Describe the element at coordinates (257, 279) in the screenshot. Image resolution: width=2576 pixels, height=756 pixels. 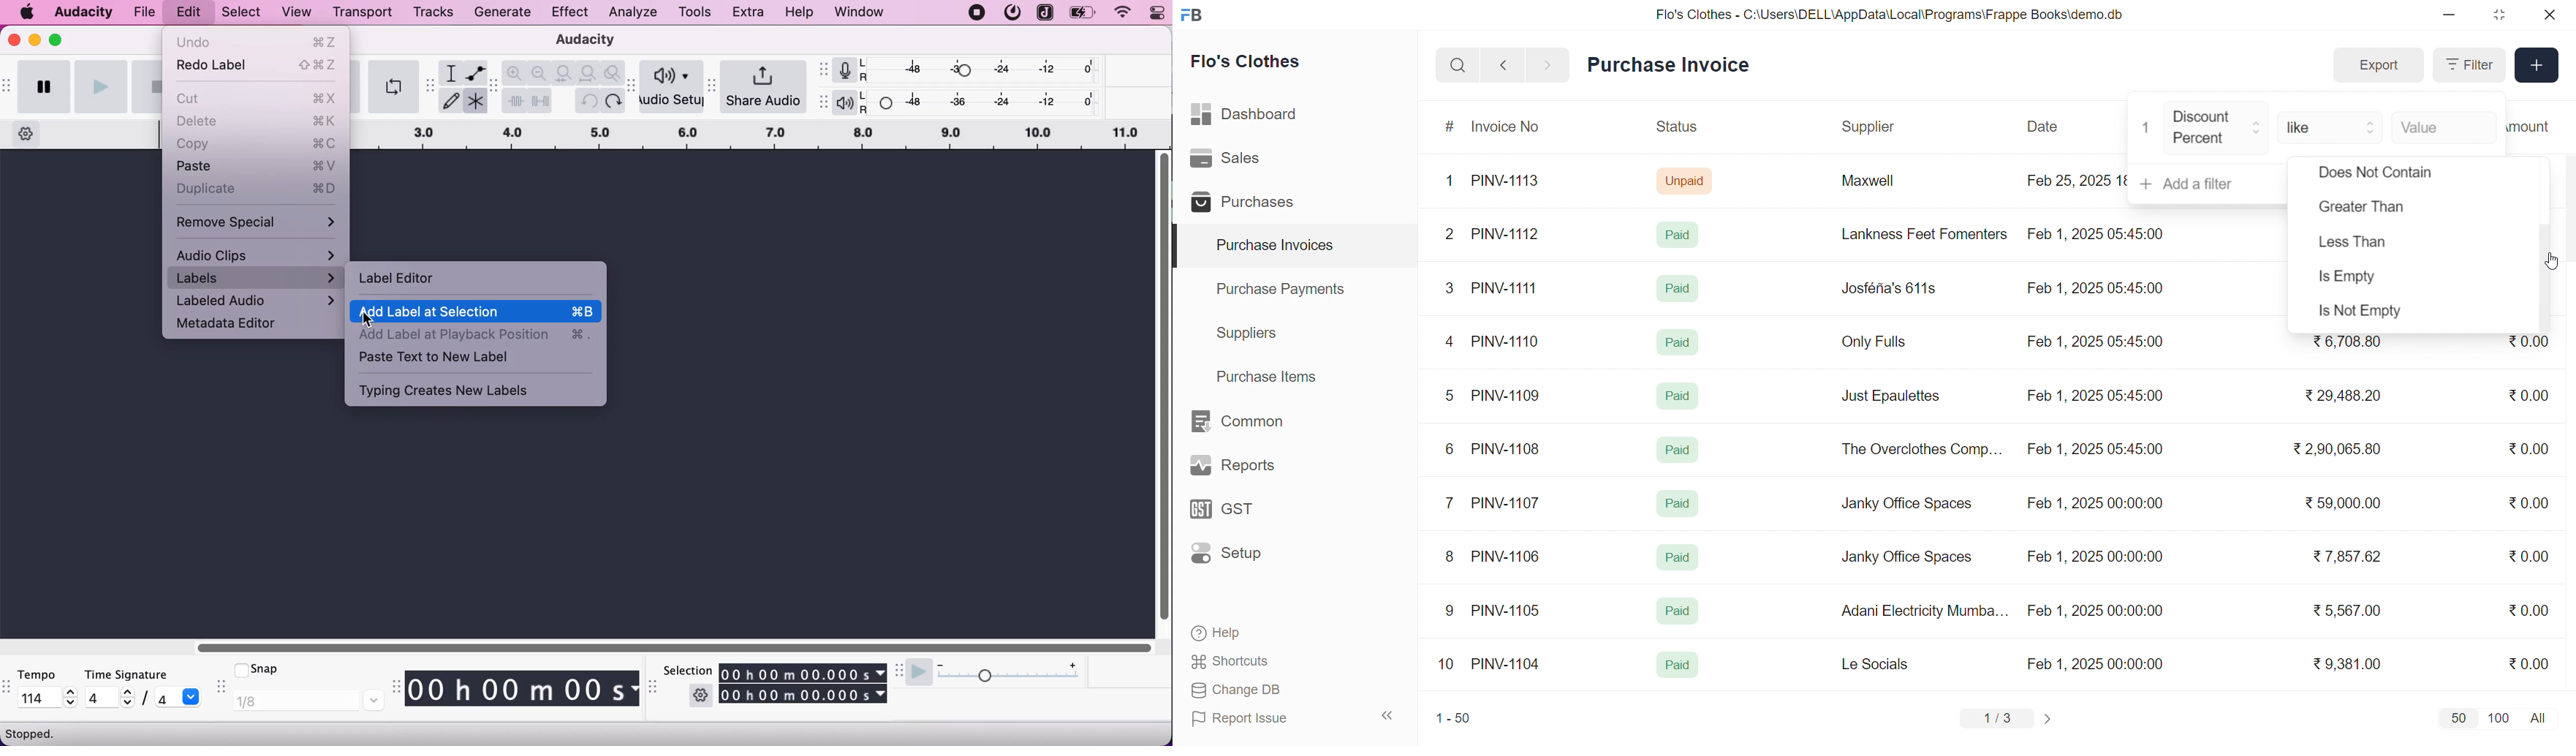
I see `labels` at that location.